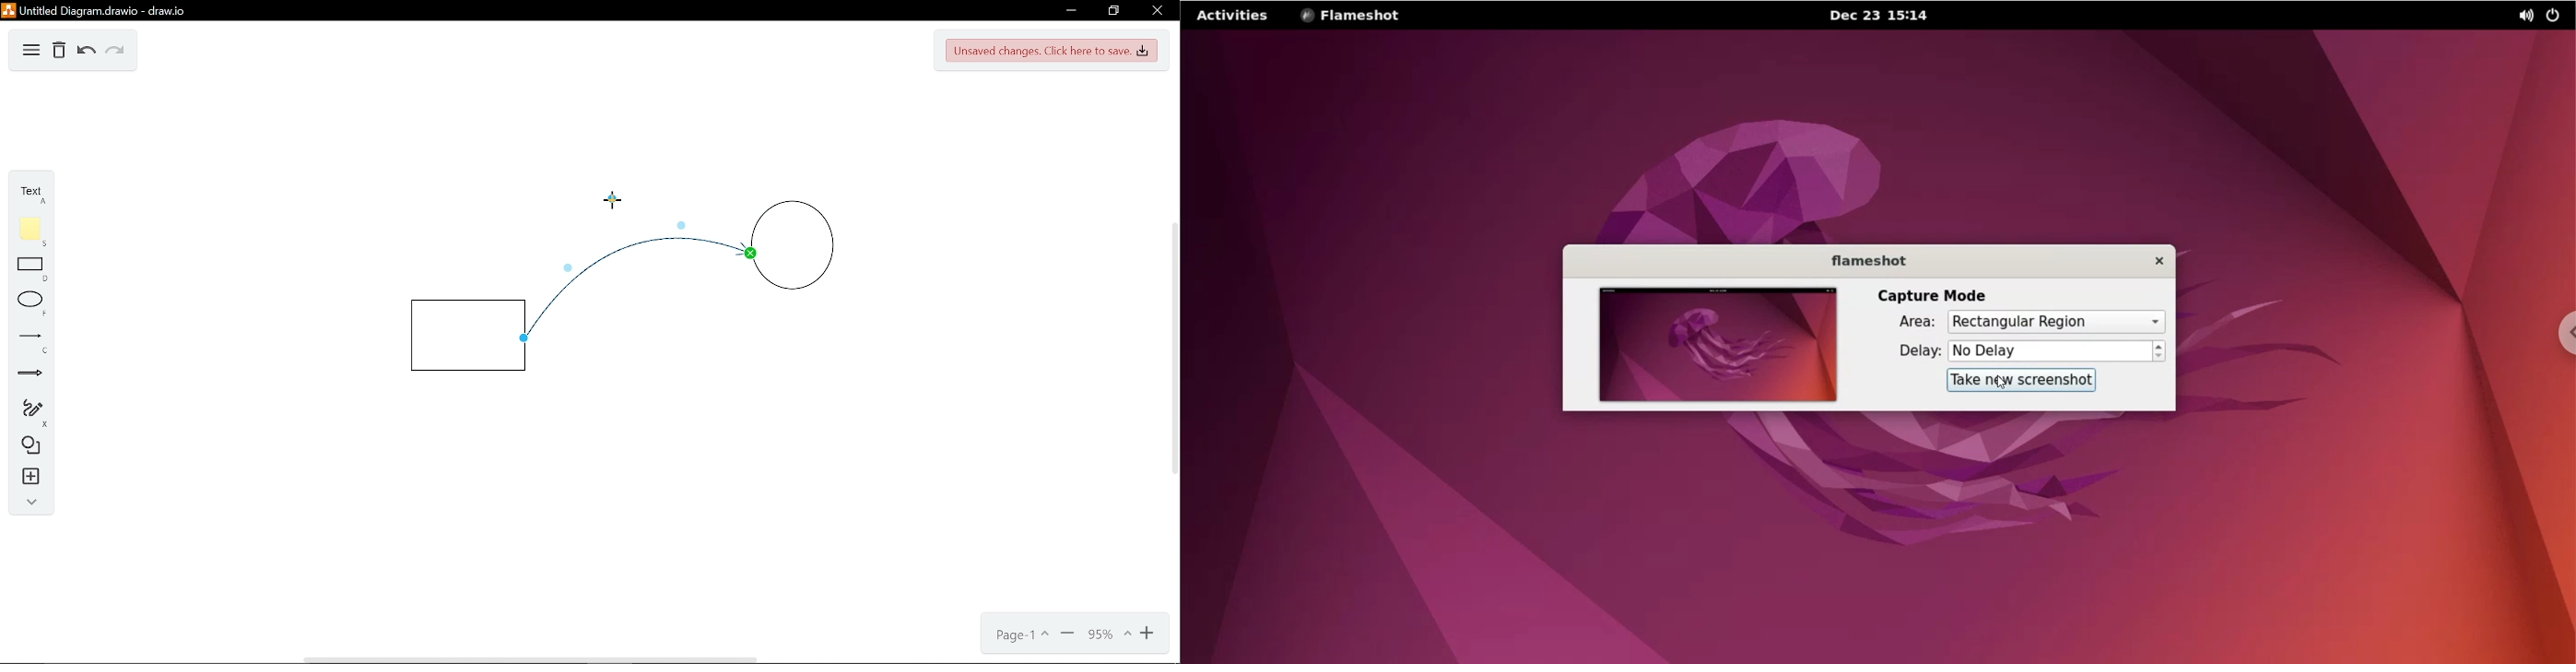  What do you see at coordinates (26, 410) in the screenshot?
I see `Freehand` at bounding box center [26, 410].